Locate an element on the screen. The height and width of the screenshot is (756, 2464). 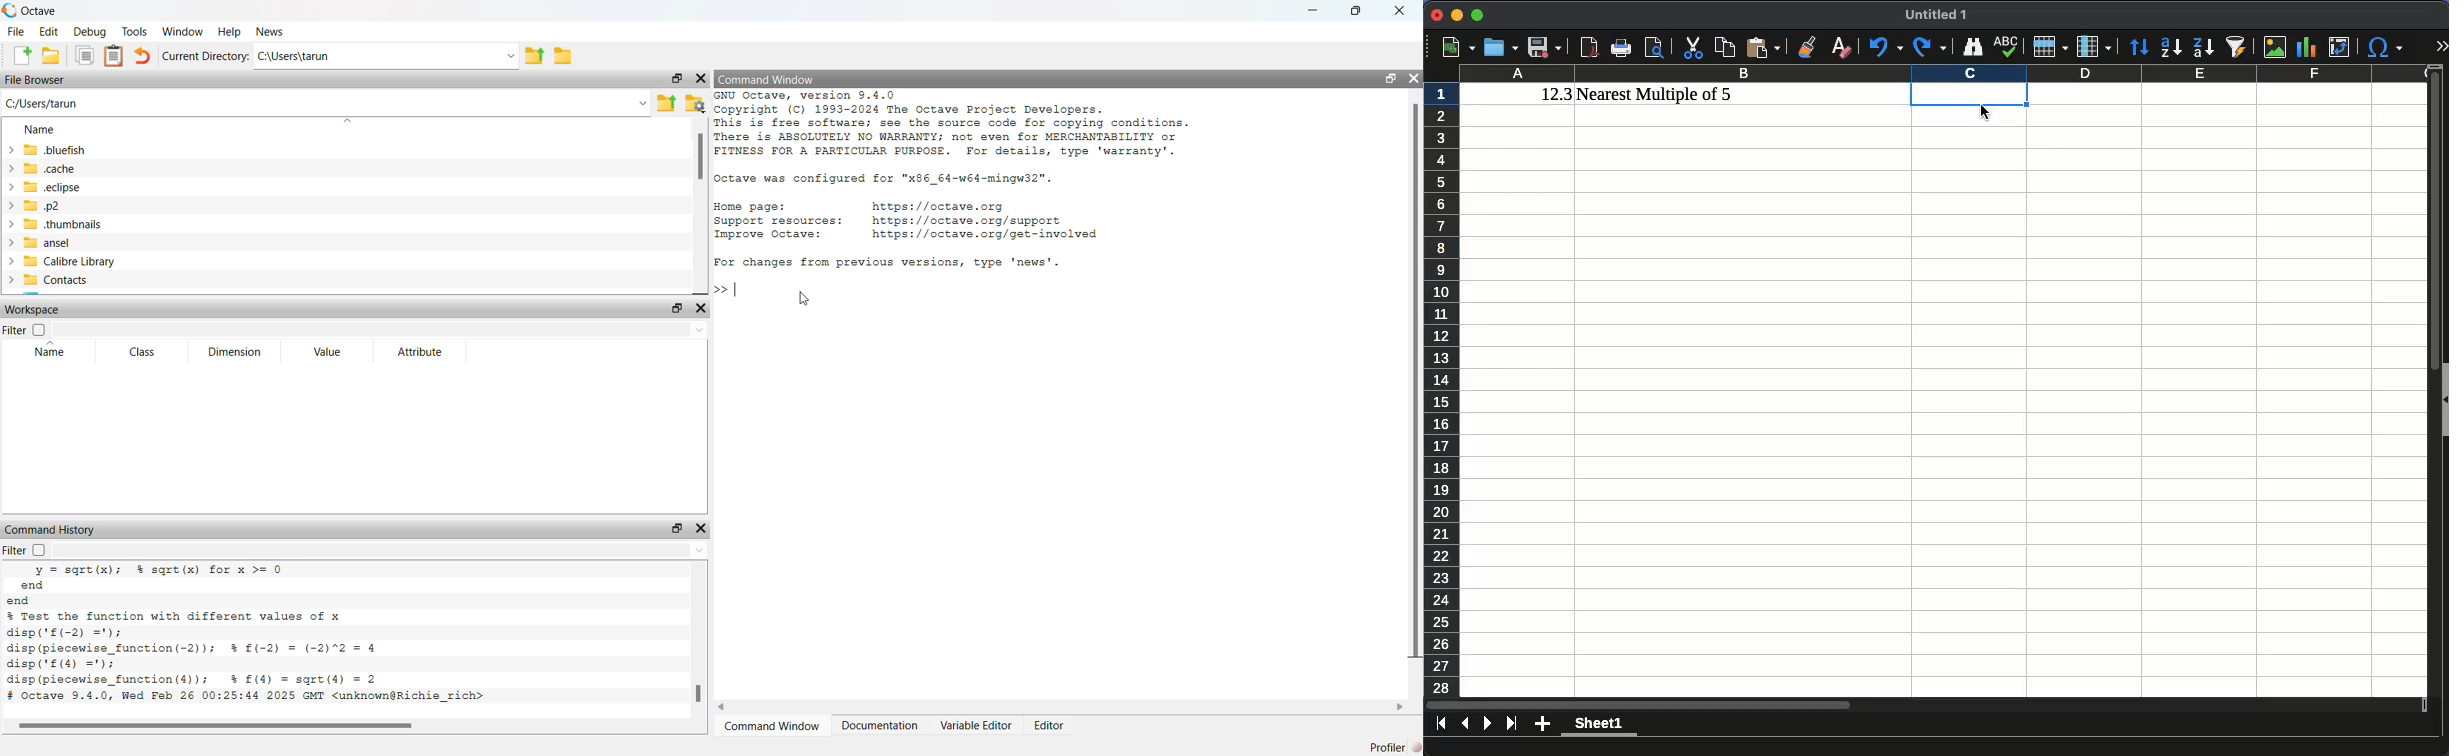
Maximize/Restore is located at coordinates (675, 528).